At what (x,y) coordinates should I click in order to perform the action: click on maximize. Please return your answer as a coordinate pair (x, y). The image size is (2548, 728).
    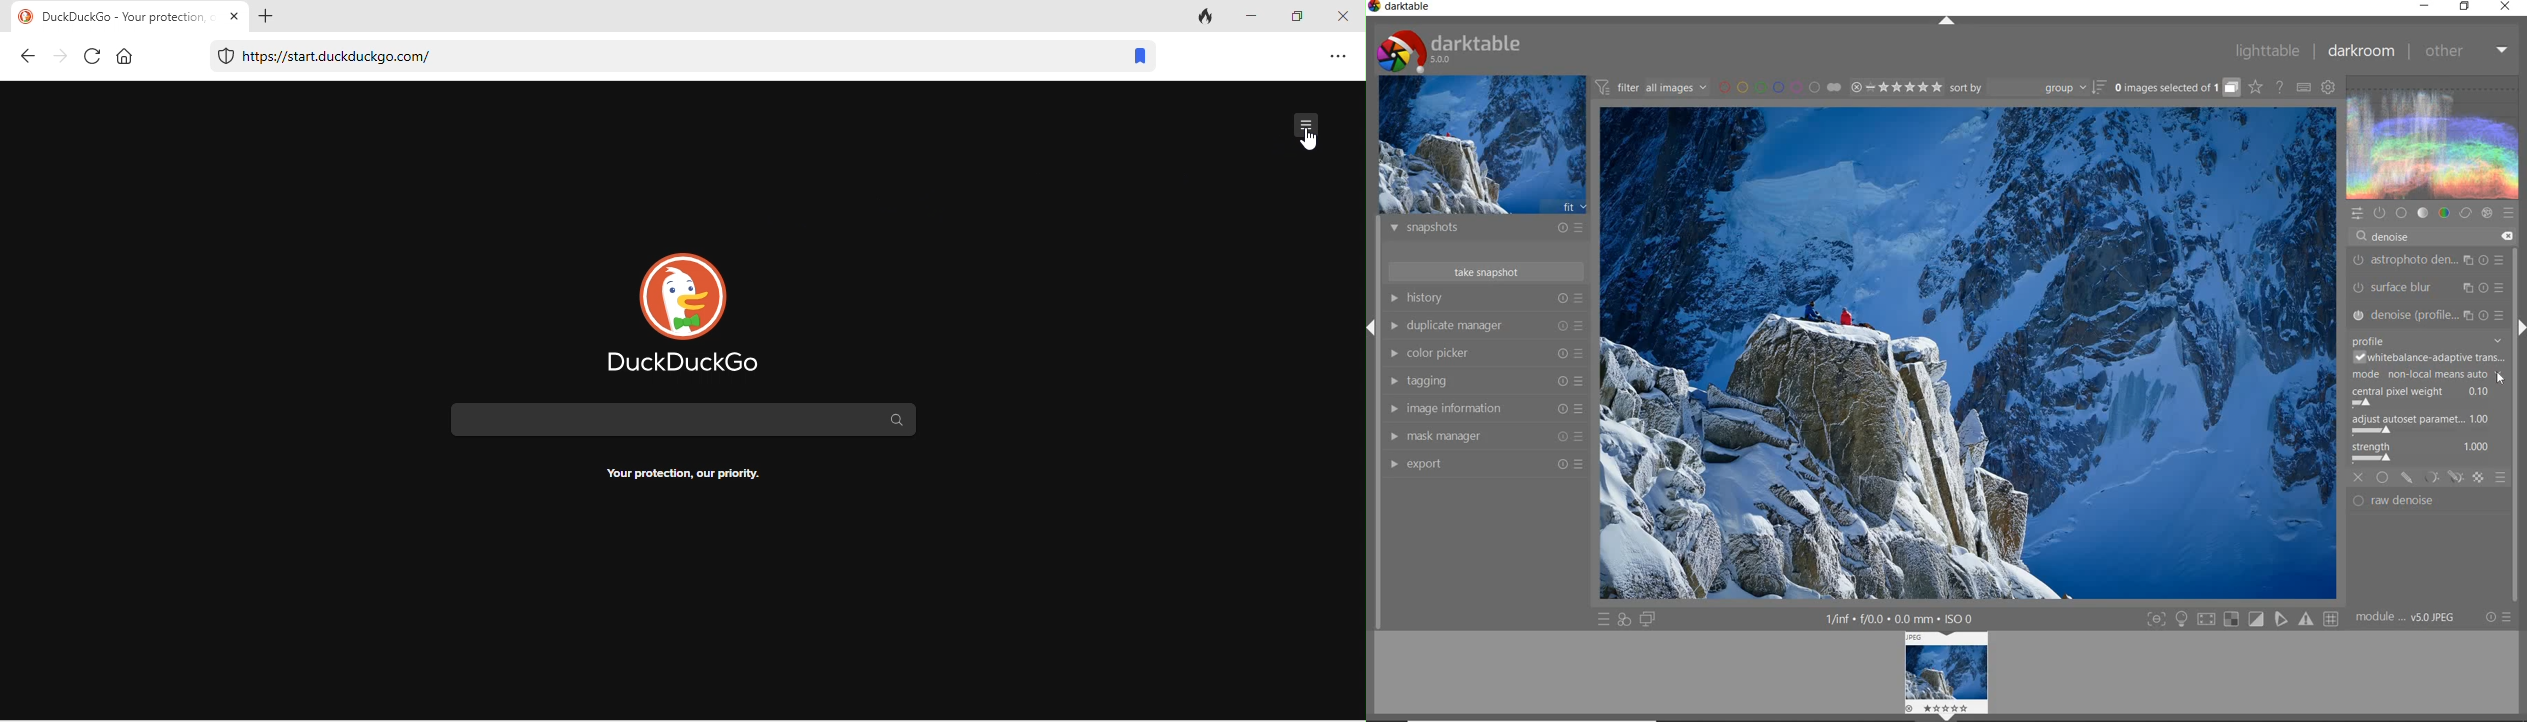
    Looking at the image, I should click on (1303, 17).